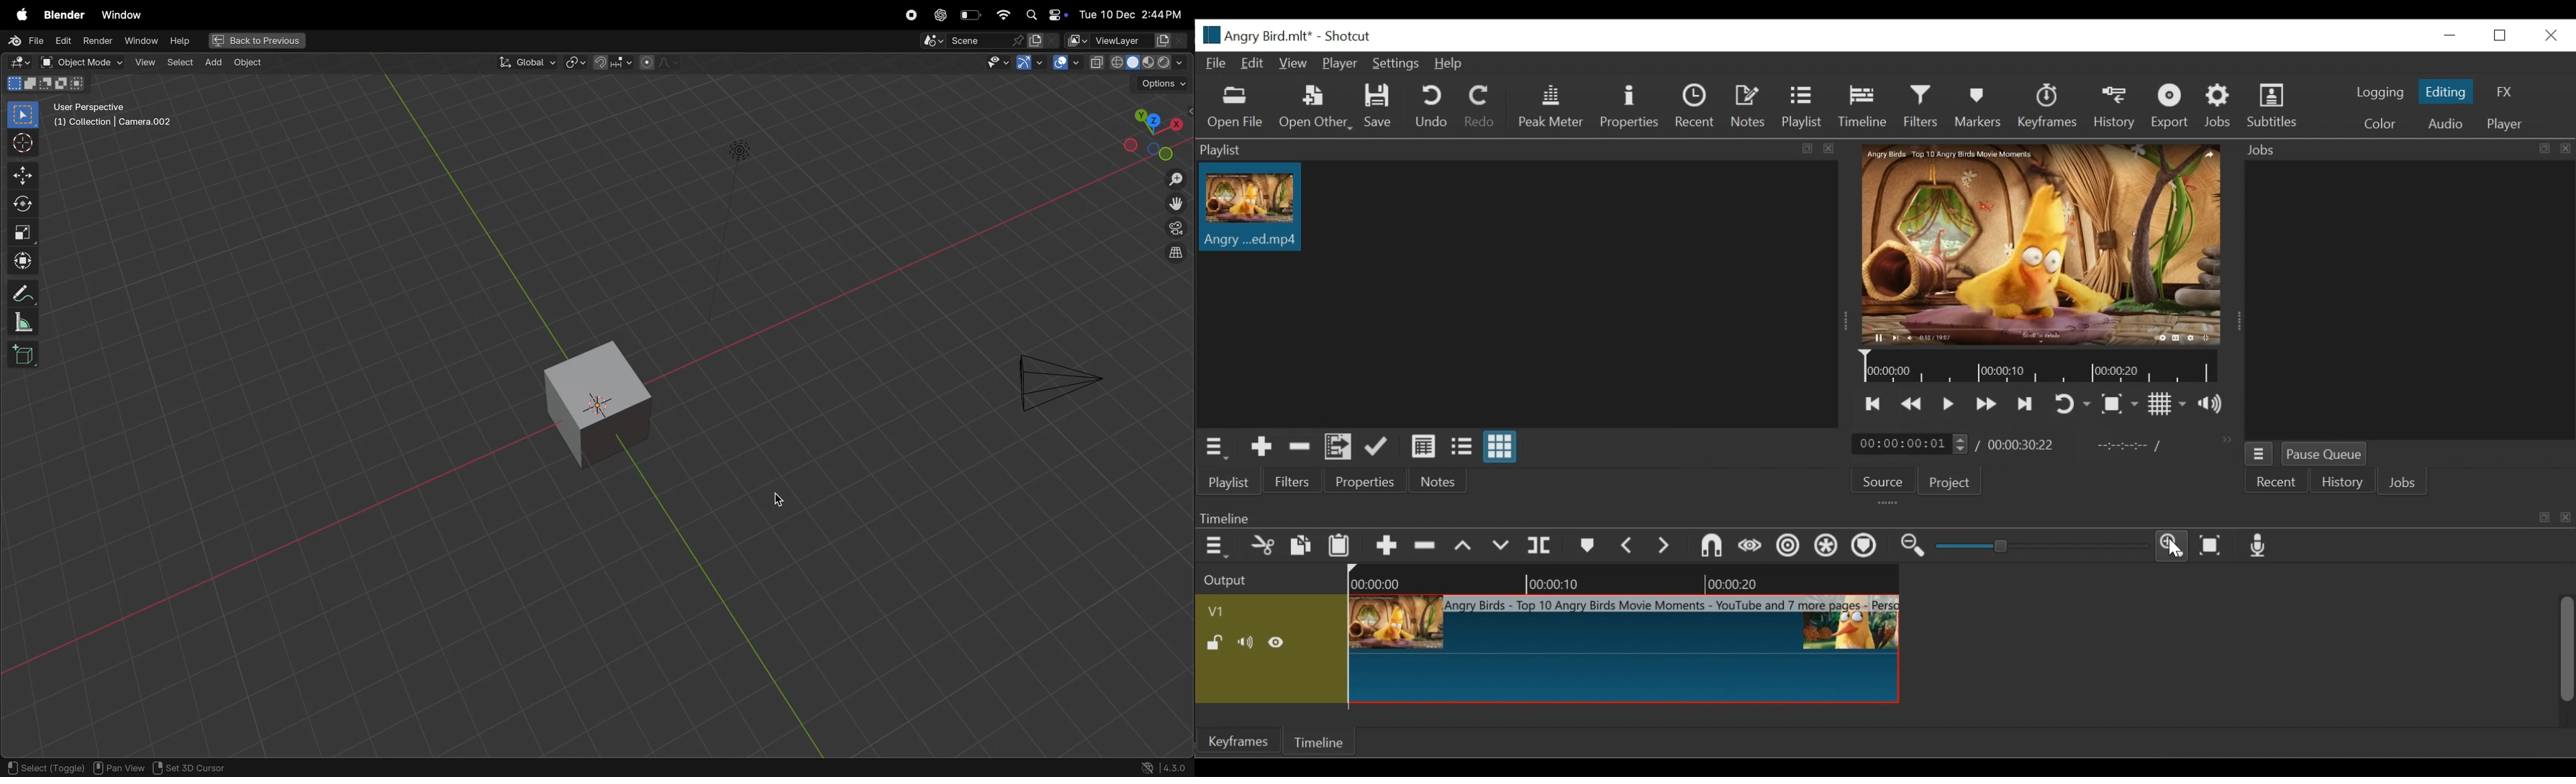 Image resolution: width=2576 pixels, height=784 pixels. I want to click on Video track name, so click(1269, 610).